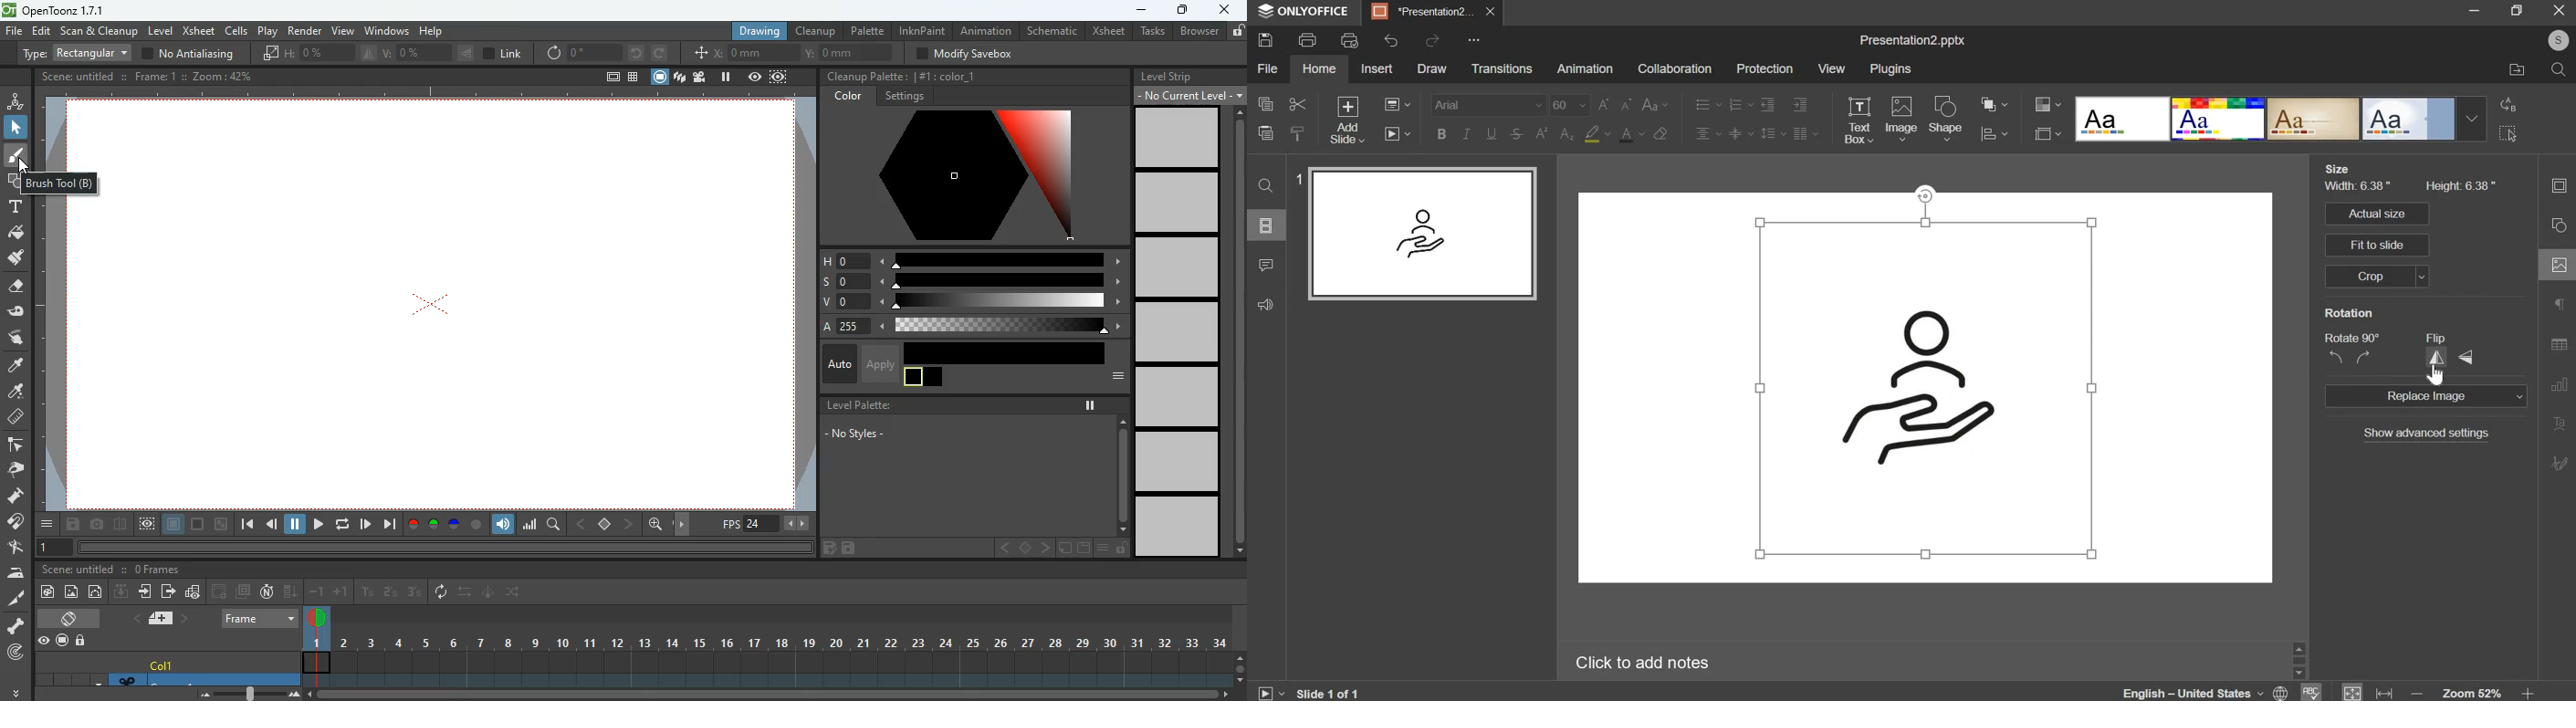  What do you see at coordinates (318, 526) in the screenshot?
I see `play` at bounding box center [318, 526].